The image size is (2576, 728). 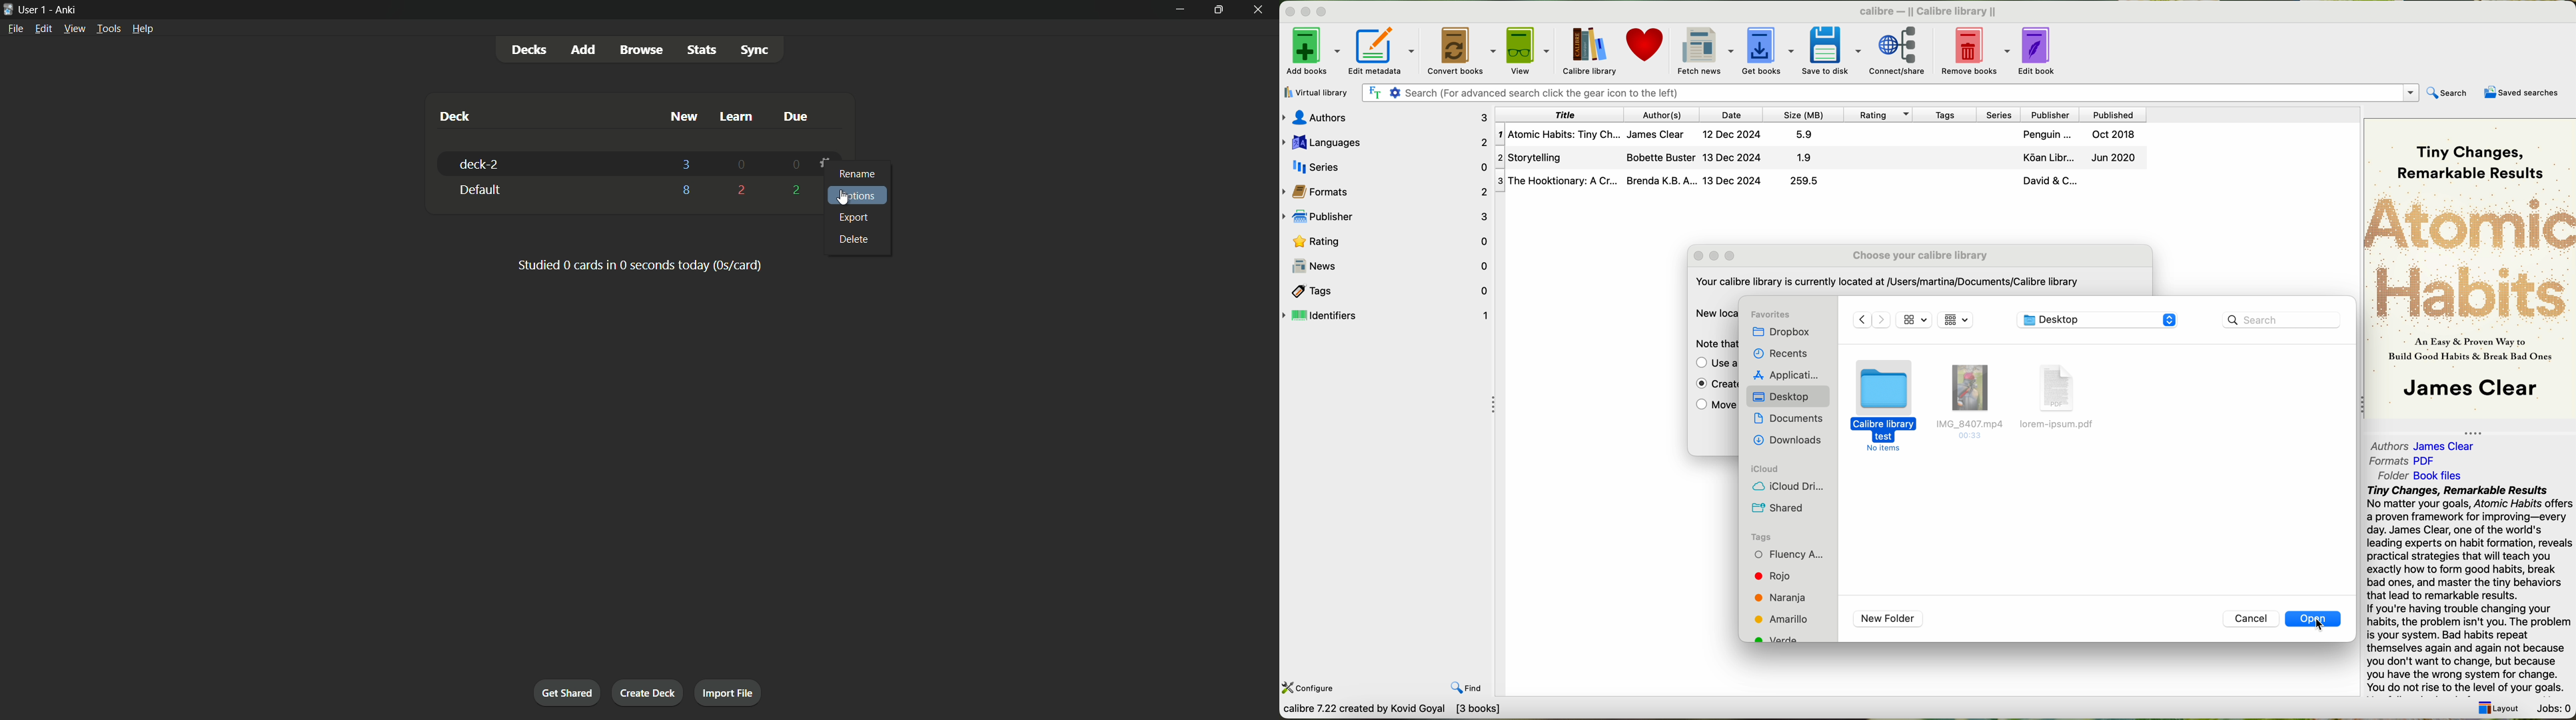 What do you see at coordinates (1823, 158) in the screenshot?
I see `Second Storytelling` at bounding box center [1823, 158].